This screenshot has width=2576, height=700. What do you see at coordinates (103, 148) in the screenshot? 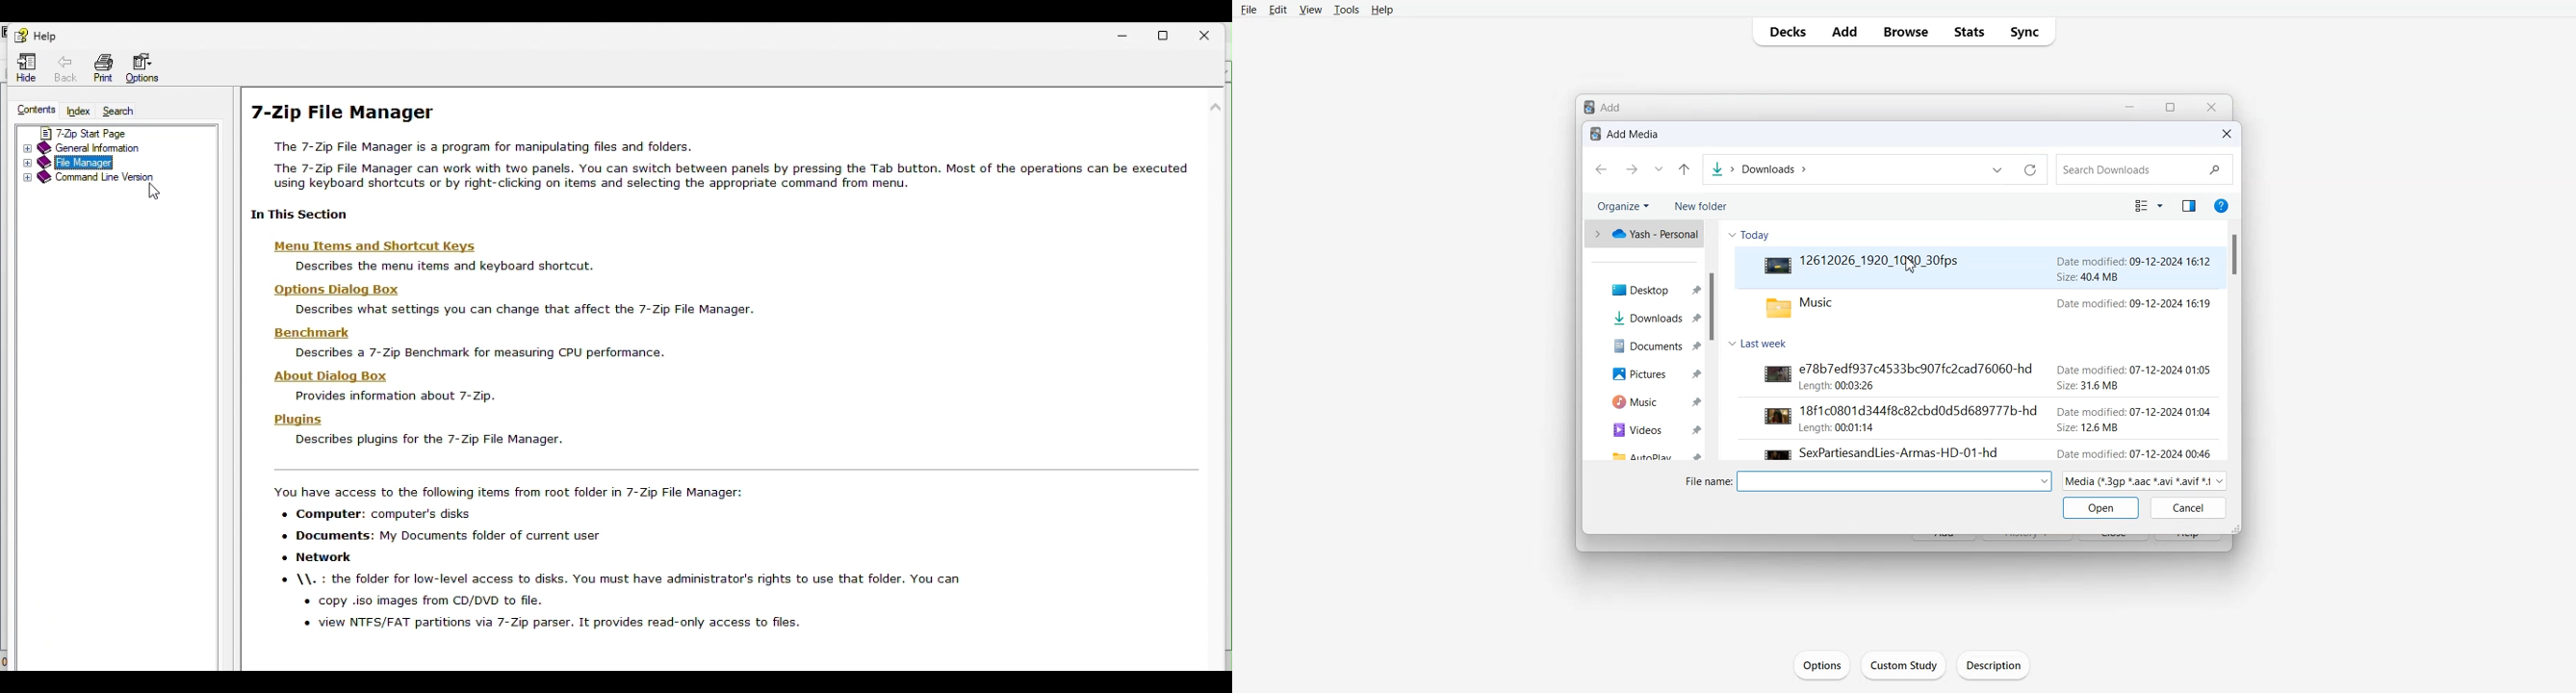
I see `General information` at bounding box center [103, 148].